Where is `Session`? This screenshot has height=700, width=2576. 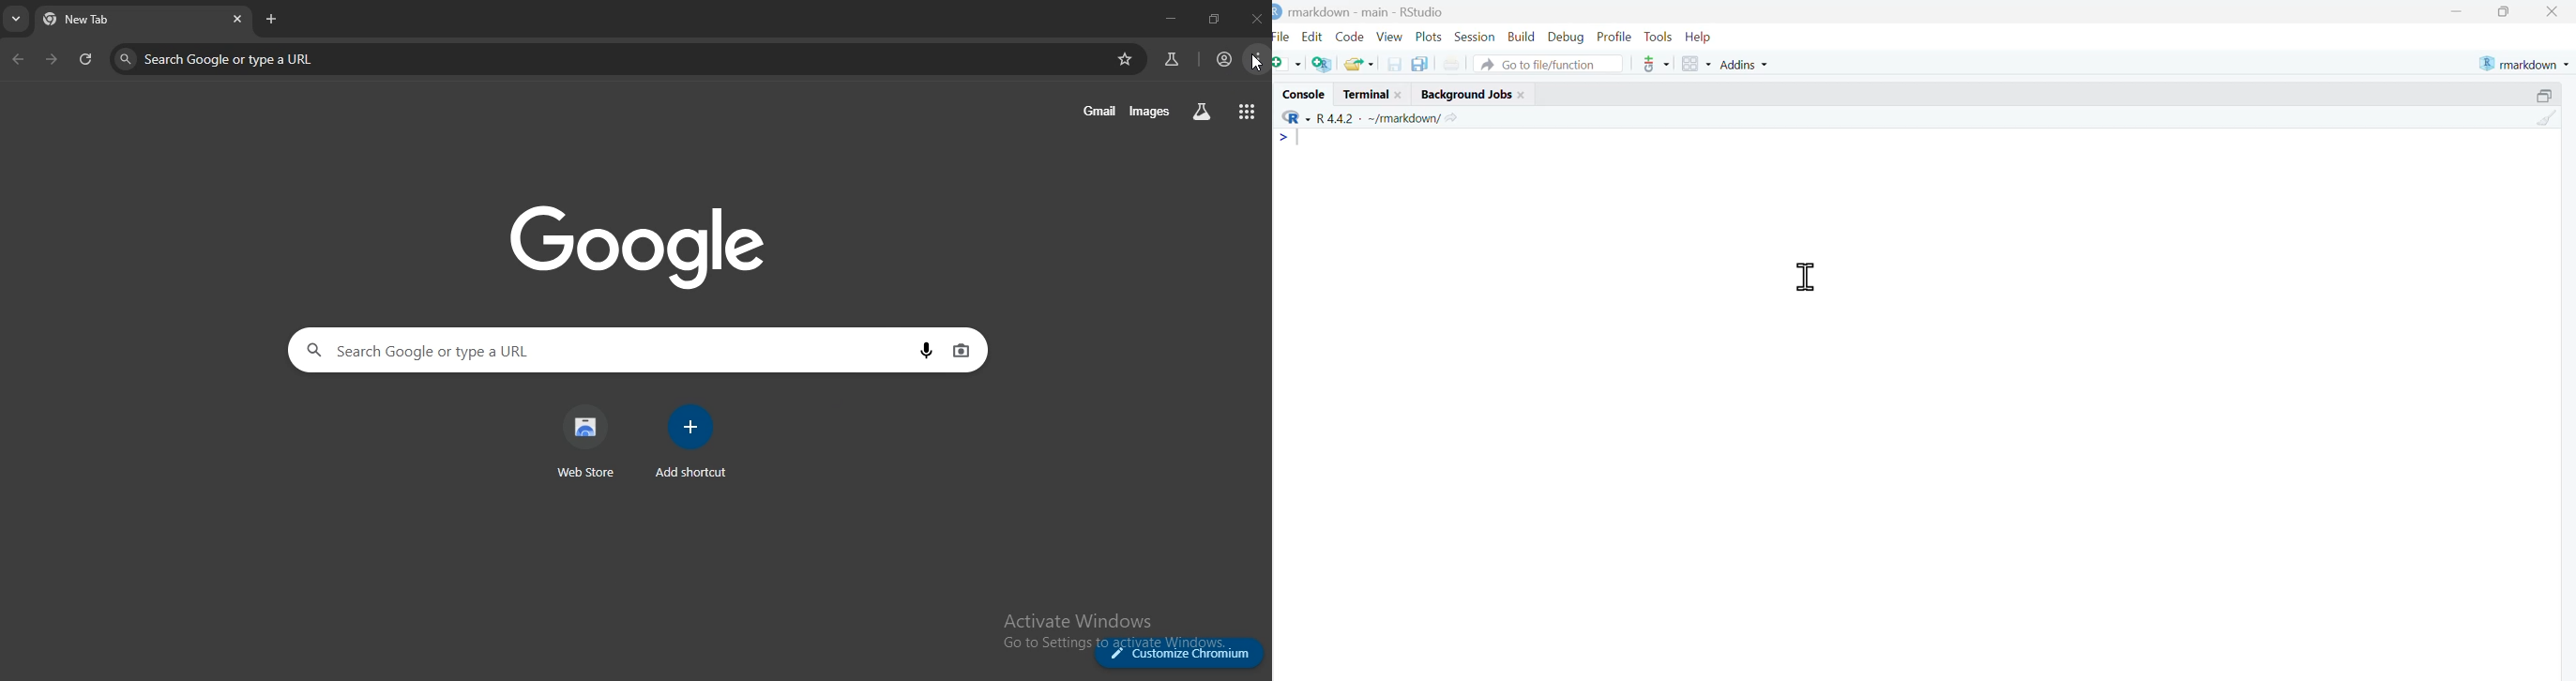
Session is located at coordinates (1476, 35).